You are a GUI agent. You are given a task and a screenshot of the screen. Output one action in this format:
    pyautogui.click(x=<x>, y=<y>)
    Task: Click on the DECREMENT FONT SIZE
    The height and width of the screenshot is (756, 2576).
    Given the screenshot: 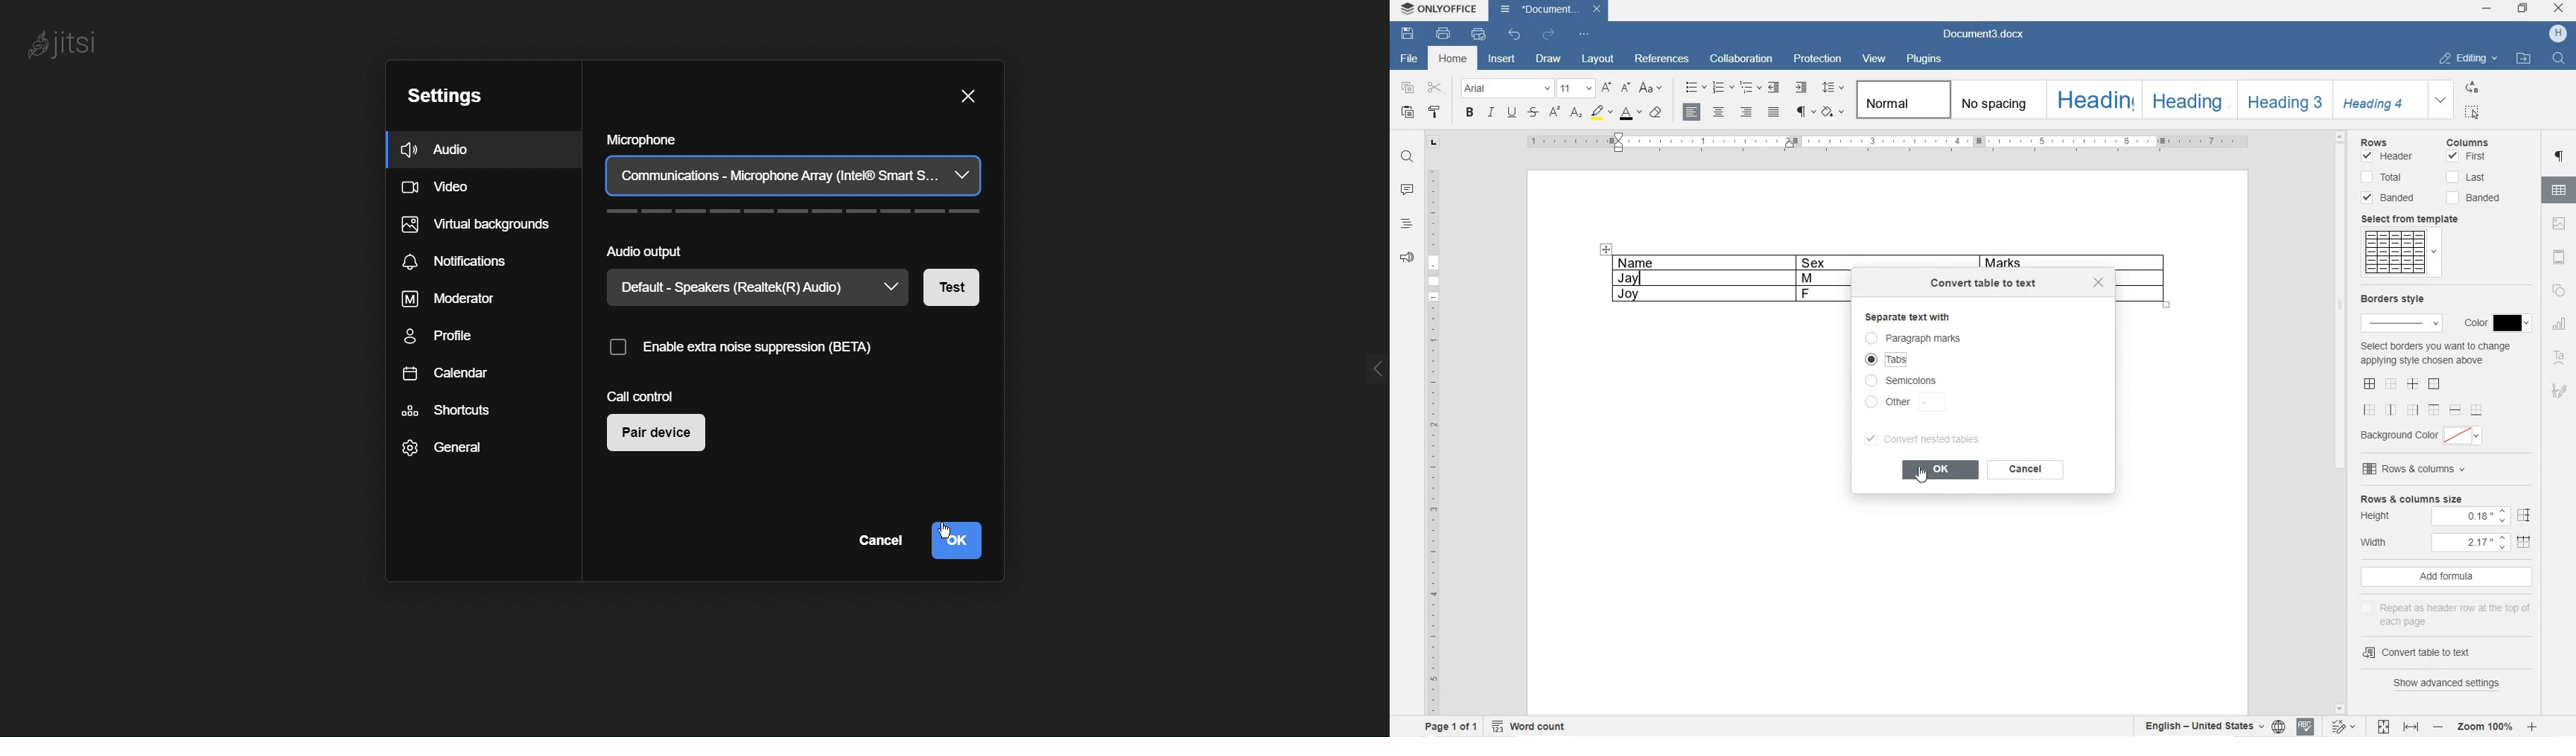 What is the action you would take?
    pyautogui.click(x=1626, y=88)
    